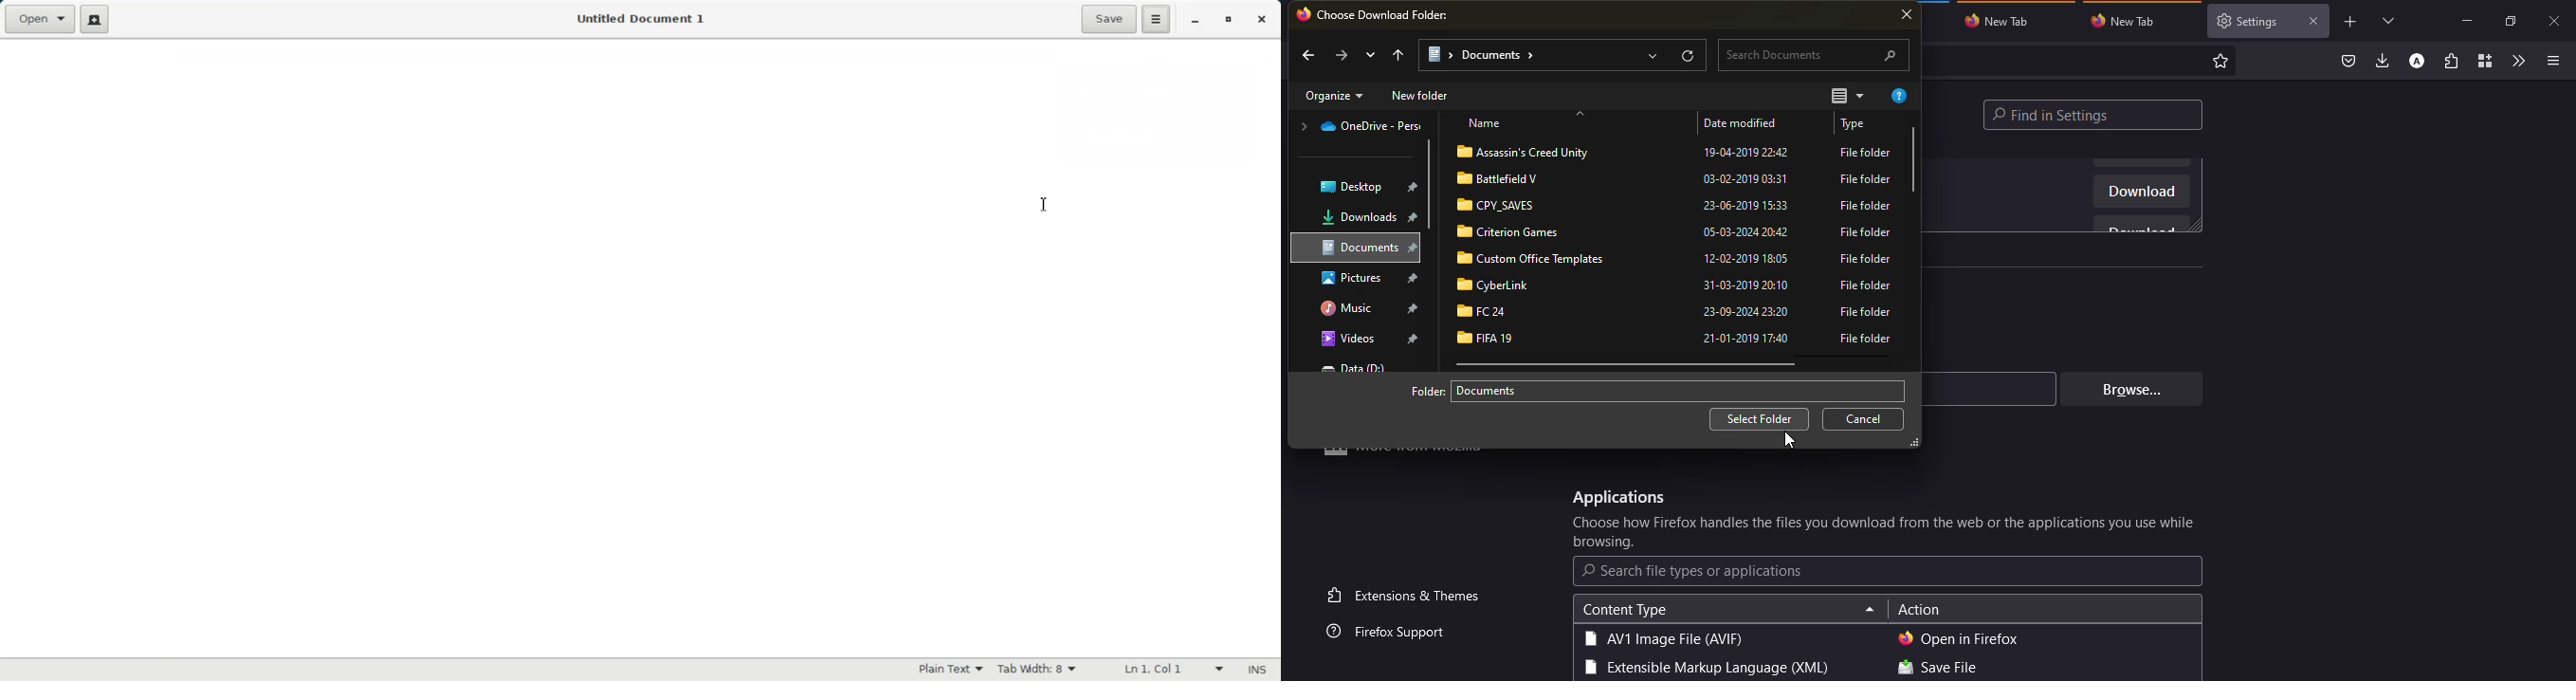 This screenshot has height=700, width=2576. I want to click on add tab, so click(2350, 22).